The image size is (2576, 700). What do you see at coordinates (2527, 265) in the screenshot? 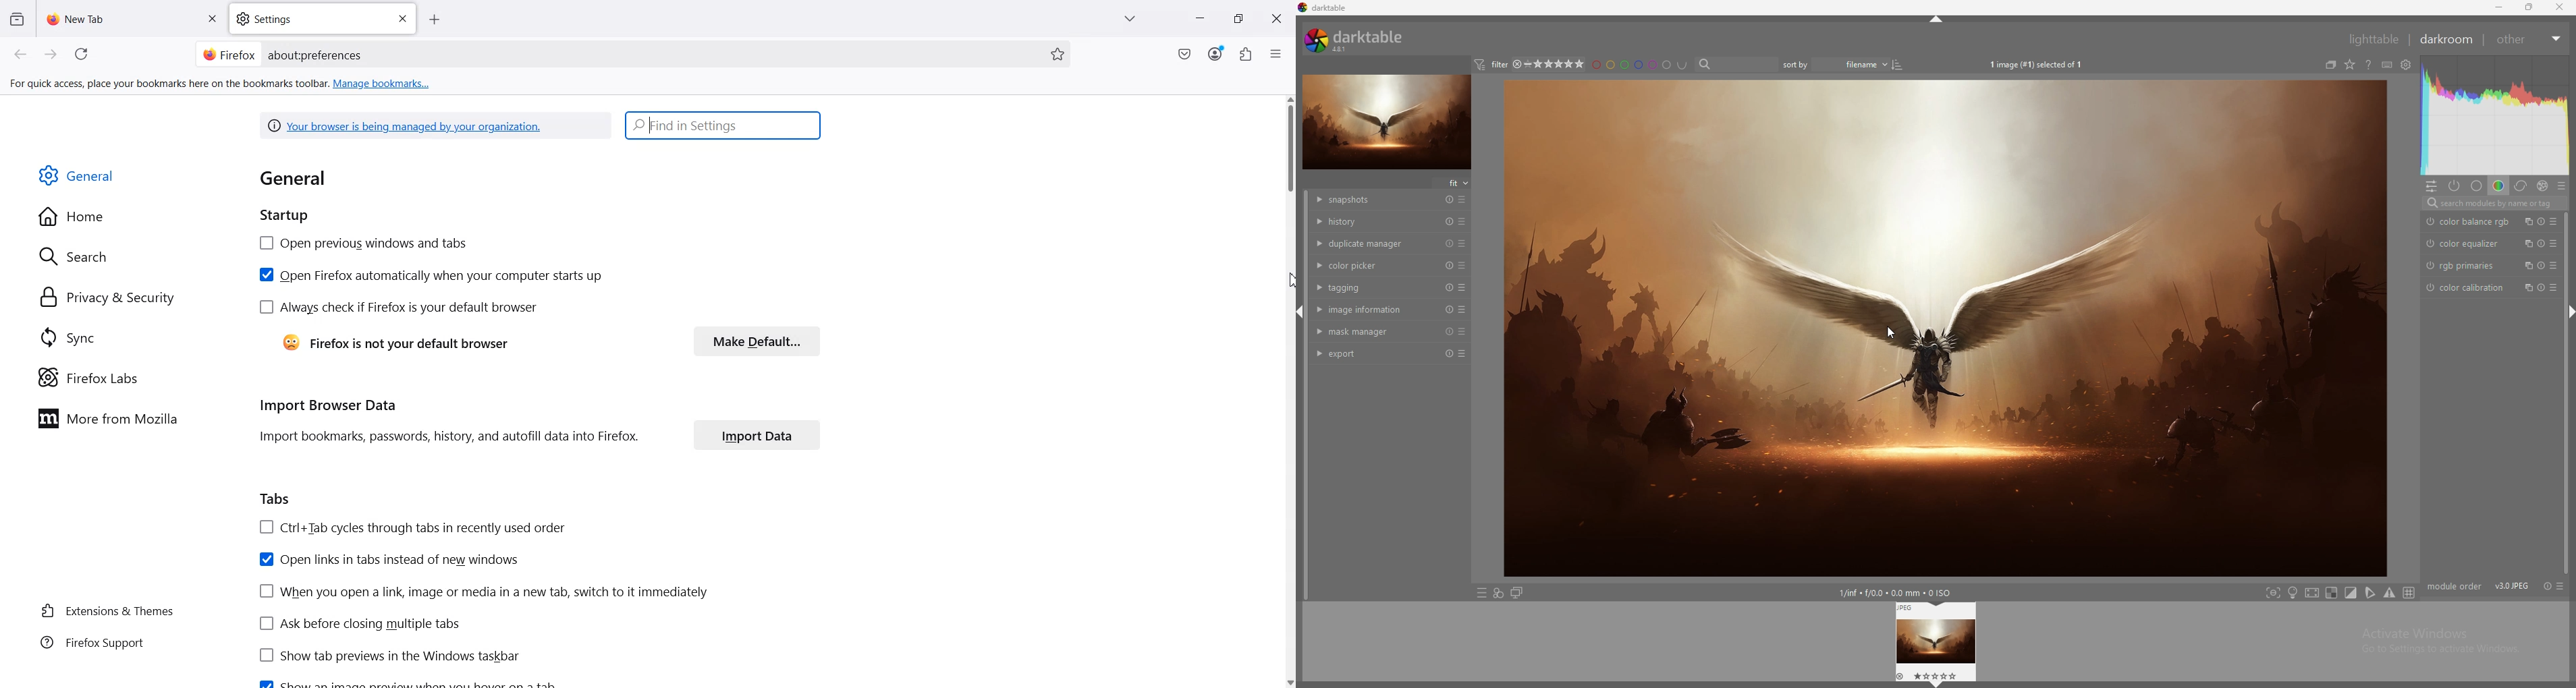
I see `multiple instances action` at bounding box center [2527, 265].